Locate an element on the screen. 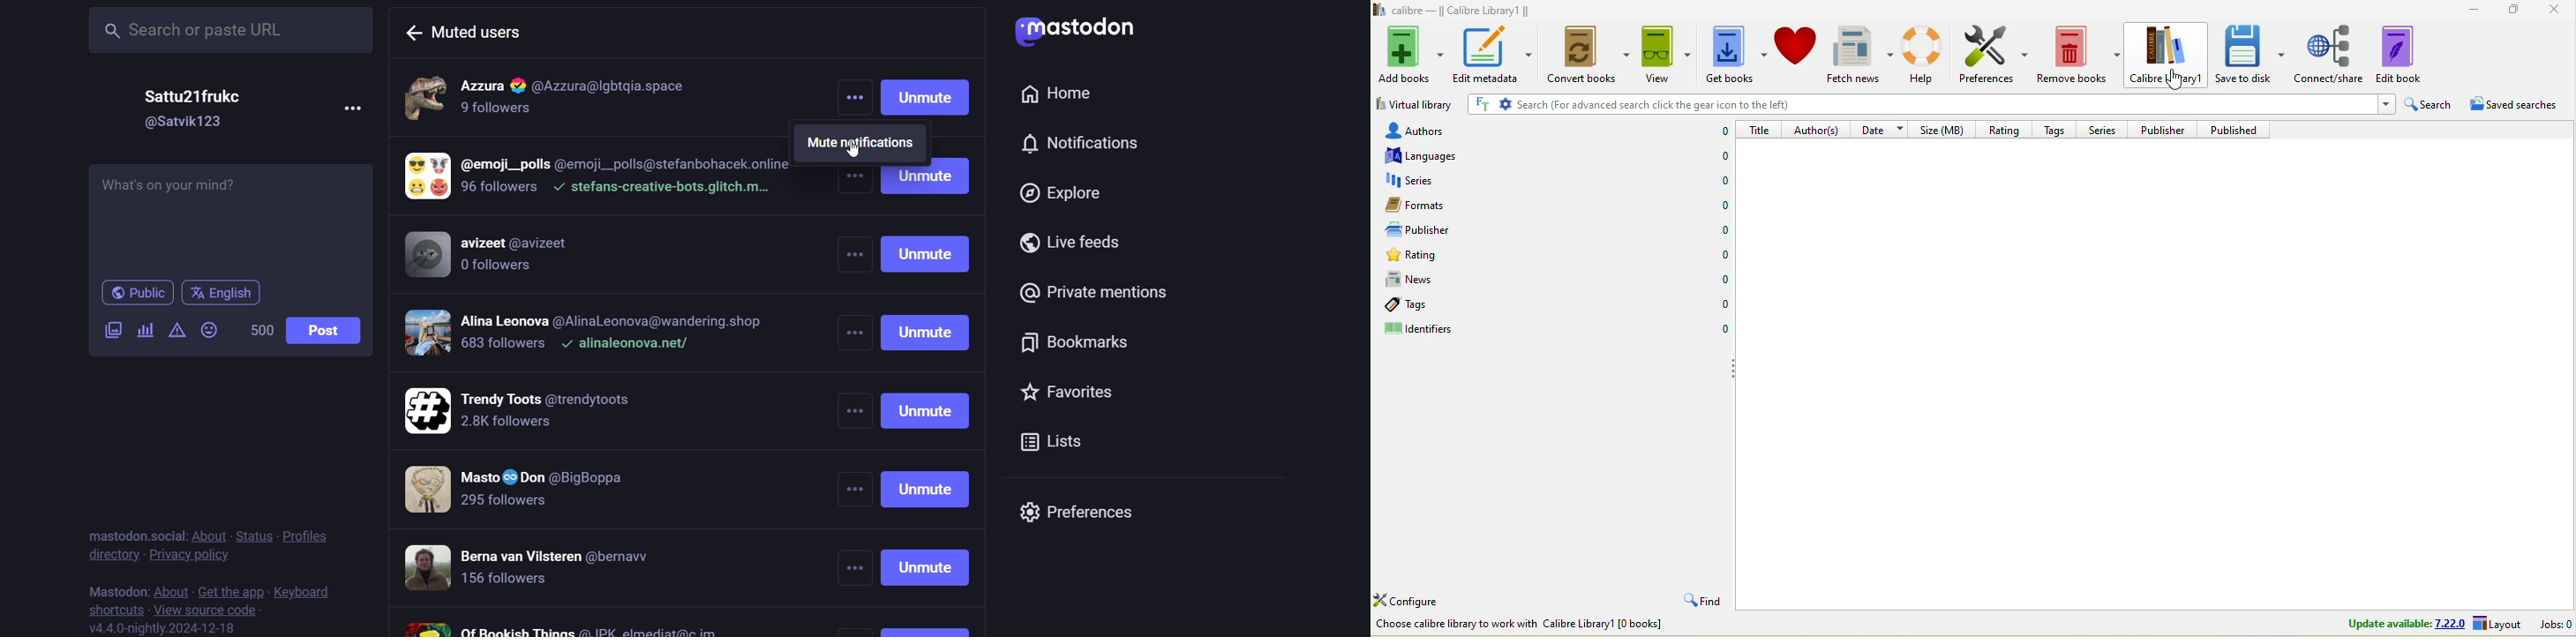 Image resolution: width=2576 pixels, height=644 pixels. post here is located at coordinates (229, 219).